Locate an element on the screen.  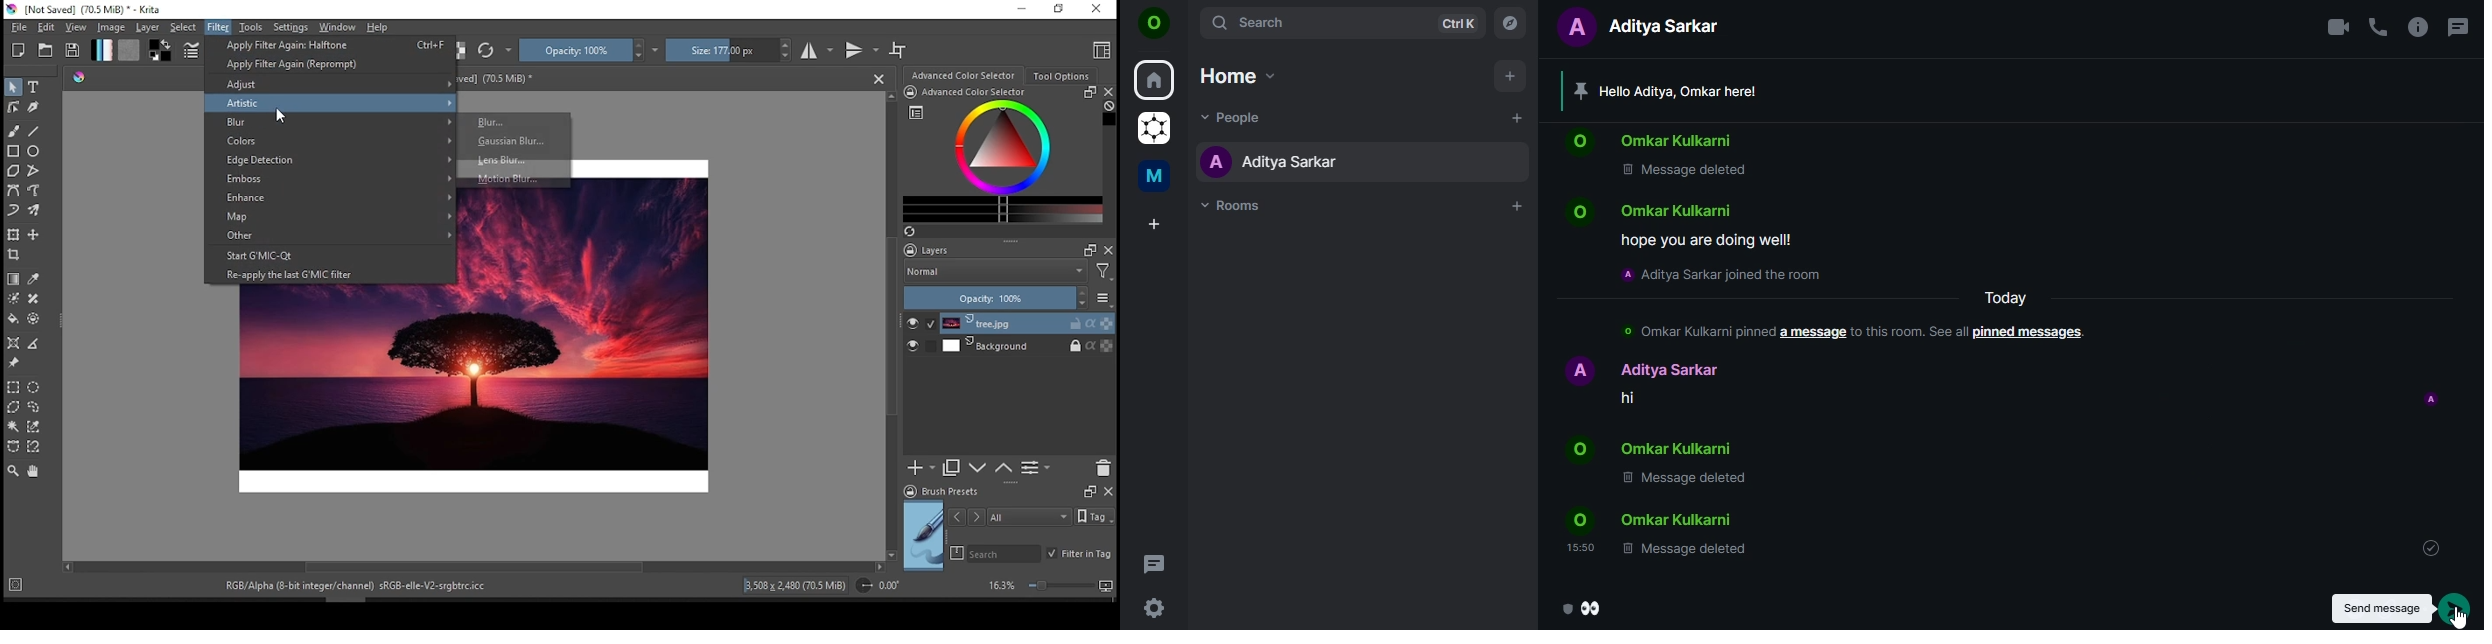
on is located at coordinates (1158, 24).